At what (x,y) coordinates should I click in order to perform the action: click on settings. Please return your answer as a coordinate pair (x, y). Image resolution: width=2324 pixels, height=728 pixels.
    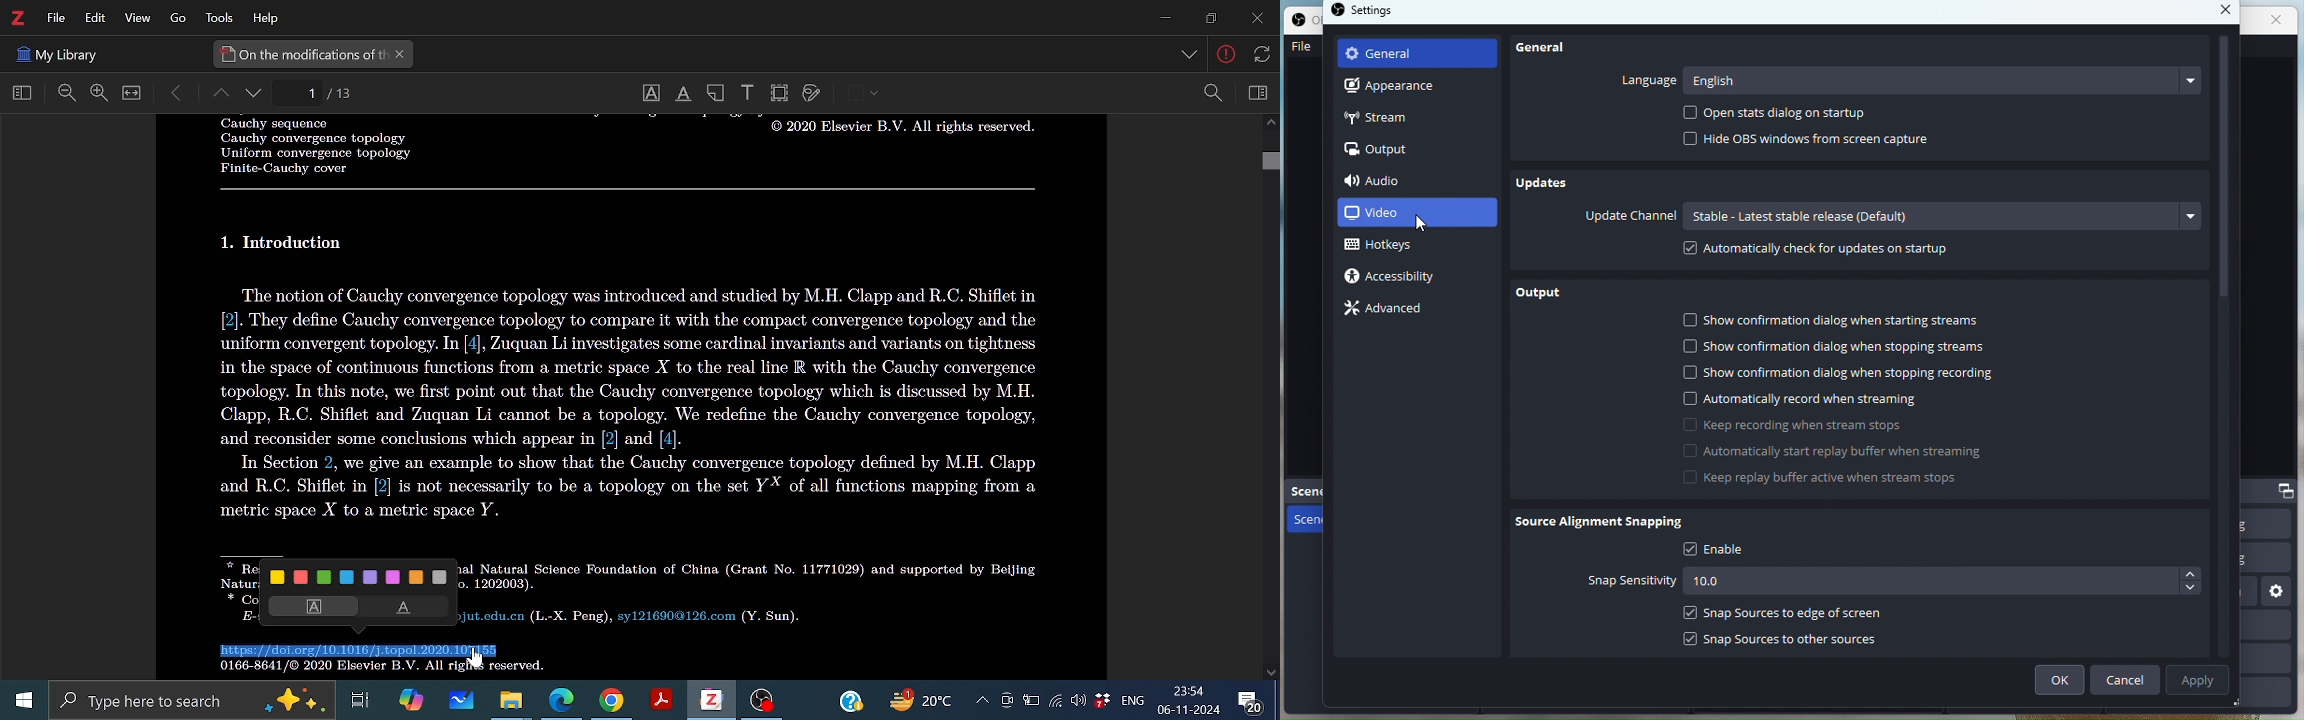
    Looking at the image, I should click on (1381, 13).